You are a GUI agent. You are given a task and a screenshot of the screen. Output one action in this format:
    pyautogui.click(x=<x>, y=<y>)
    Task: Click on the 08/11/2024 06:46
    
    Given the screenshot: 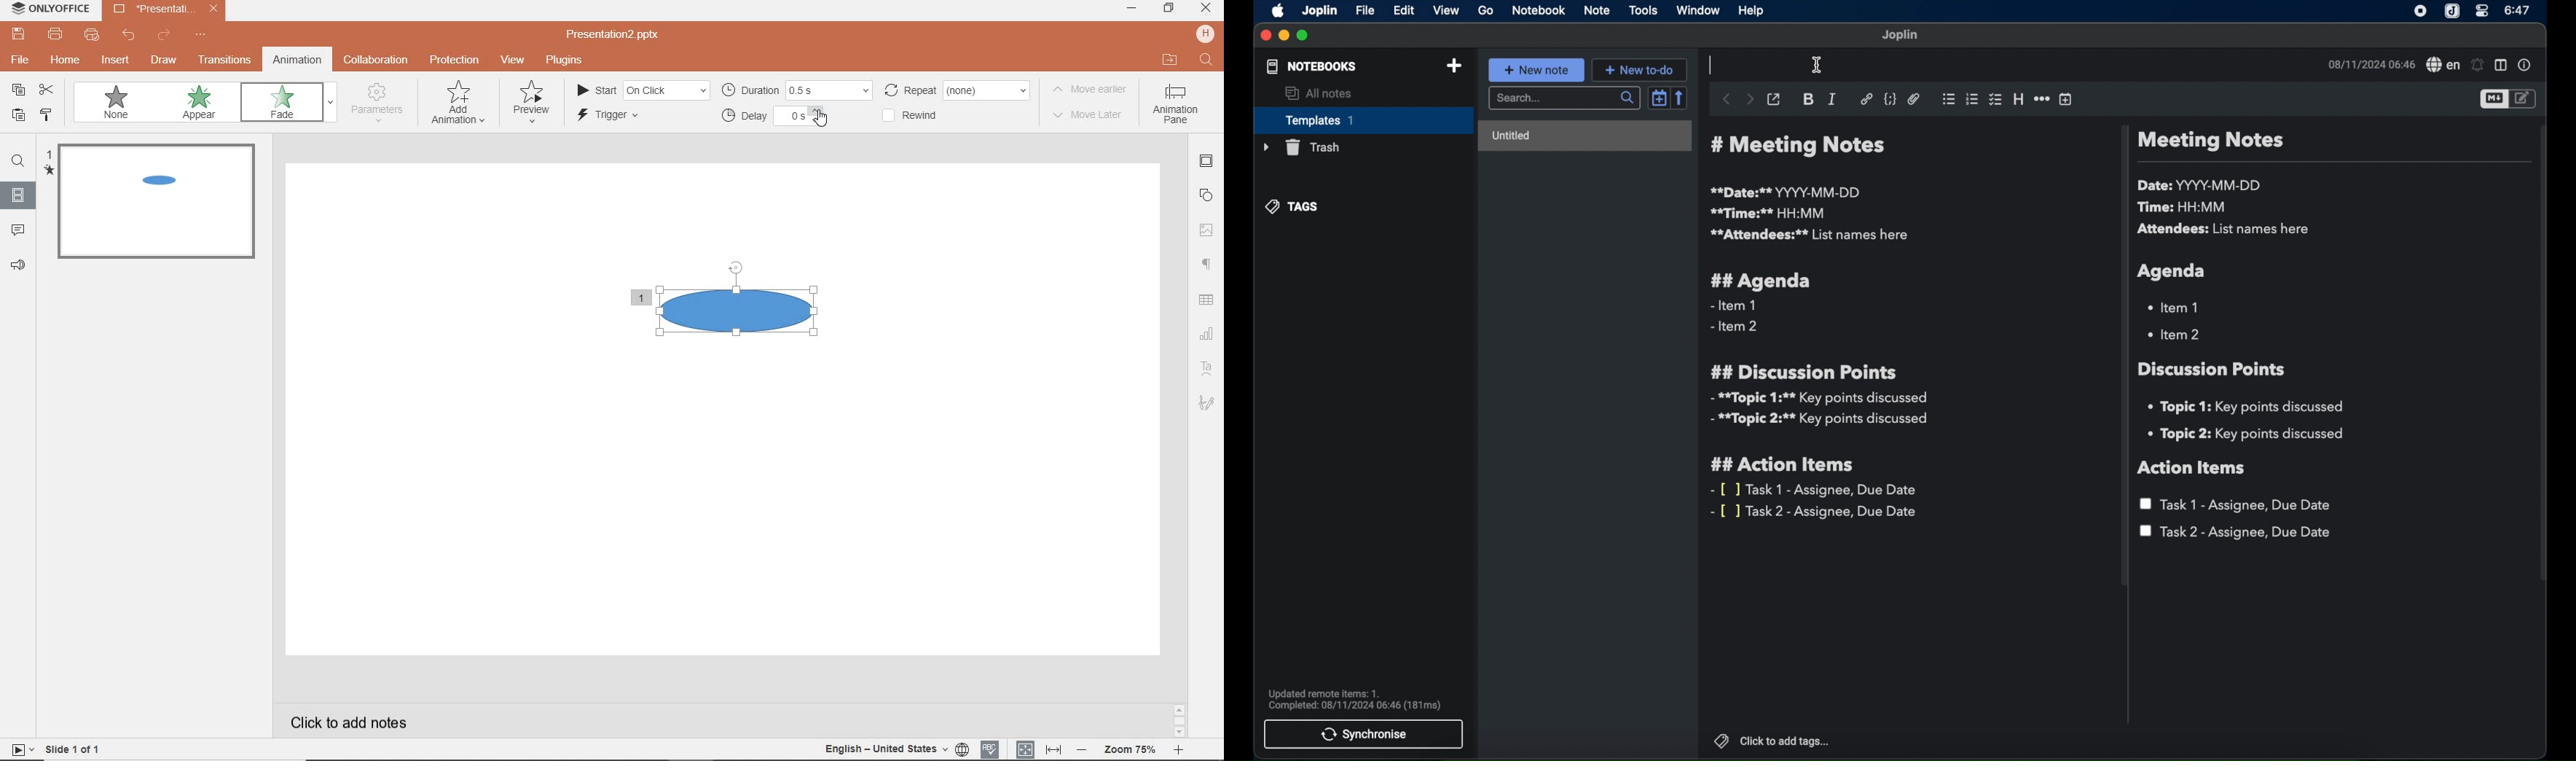 What is the action you would take?
    pyautogui.click(x=2370, y=64)
    